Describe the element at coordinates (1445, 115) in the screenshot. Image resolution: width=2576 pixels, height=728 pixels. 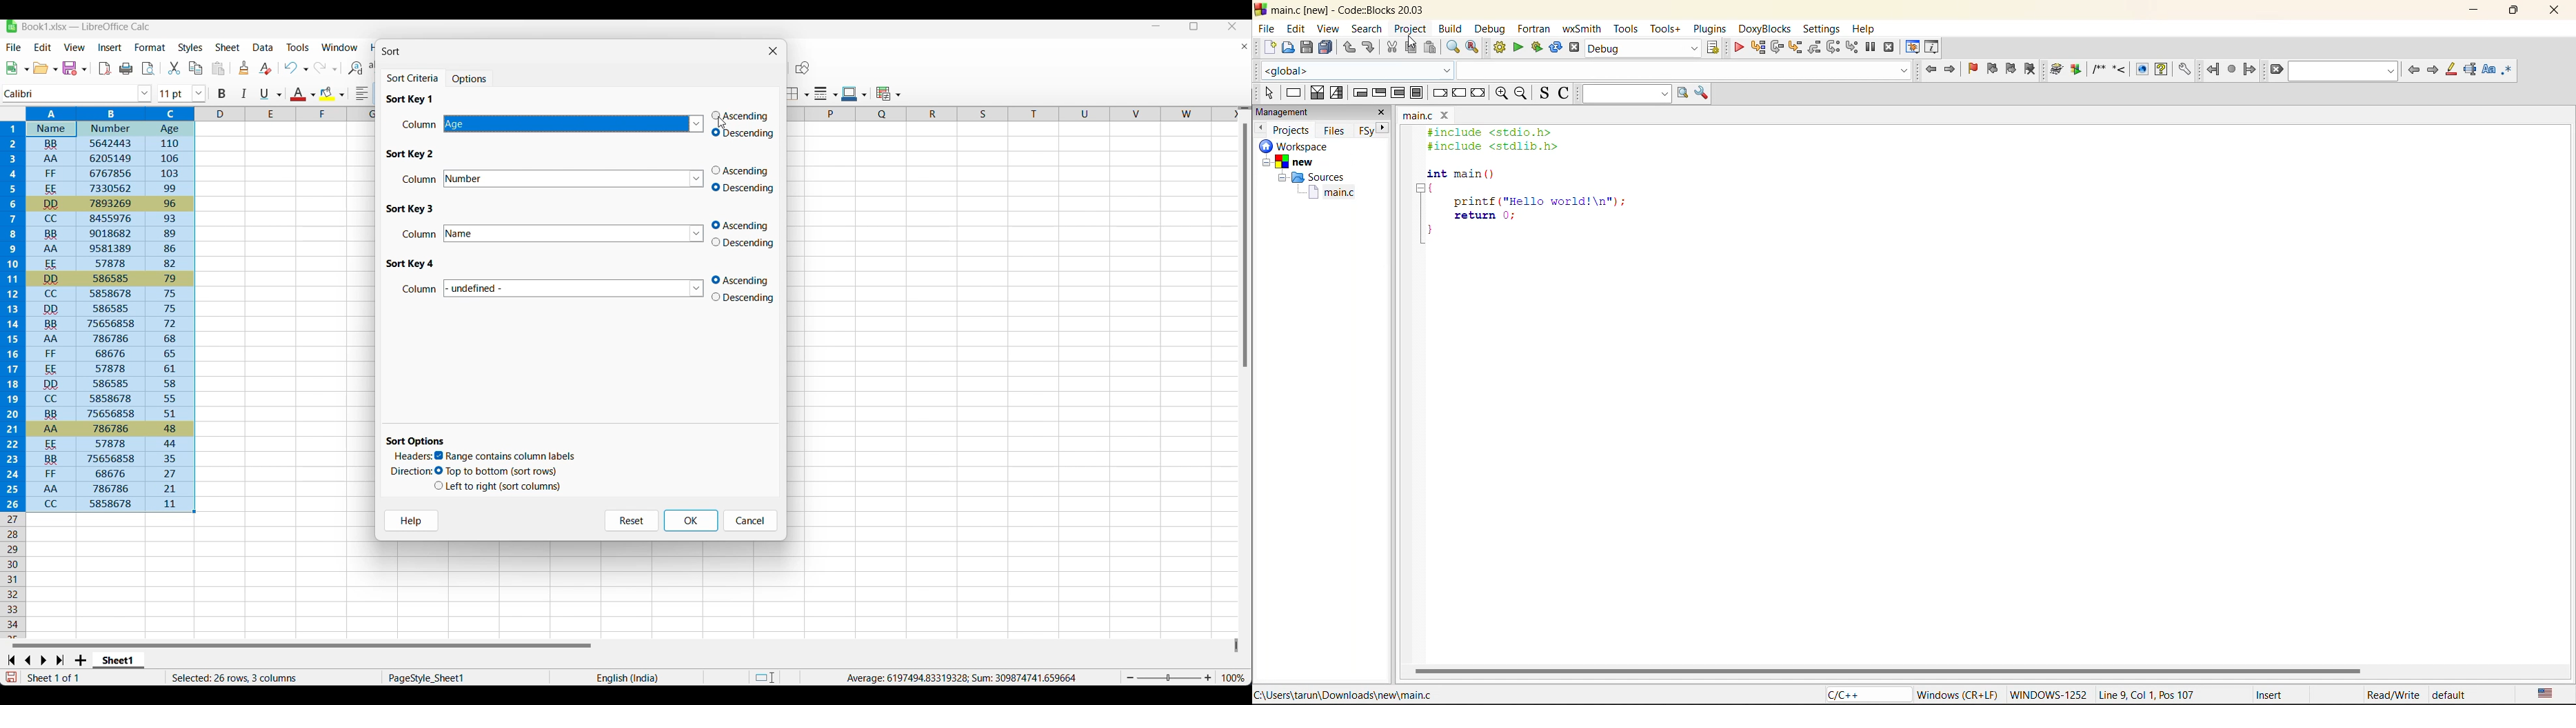
I see `close` at that location.